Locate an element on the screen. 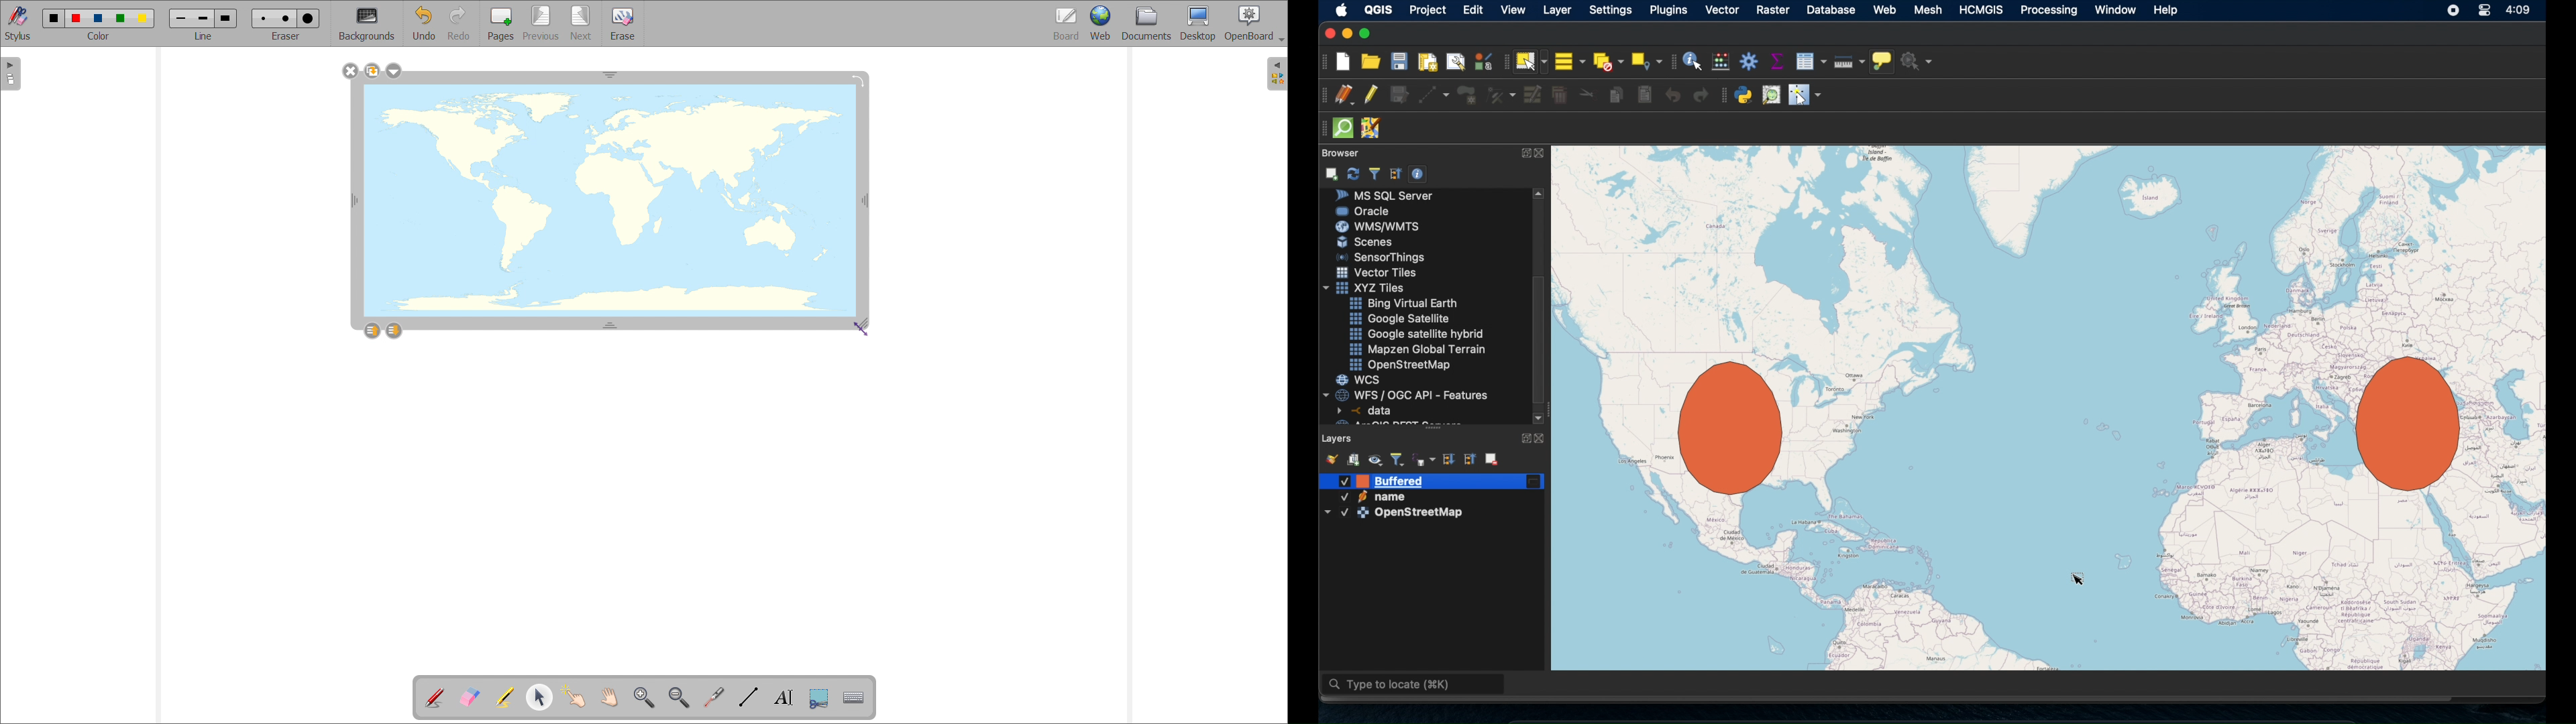  openstreetmap is located at coordinates (1403, 365).